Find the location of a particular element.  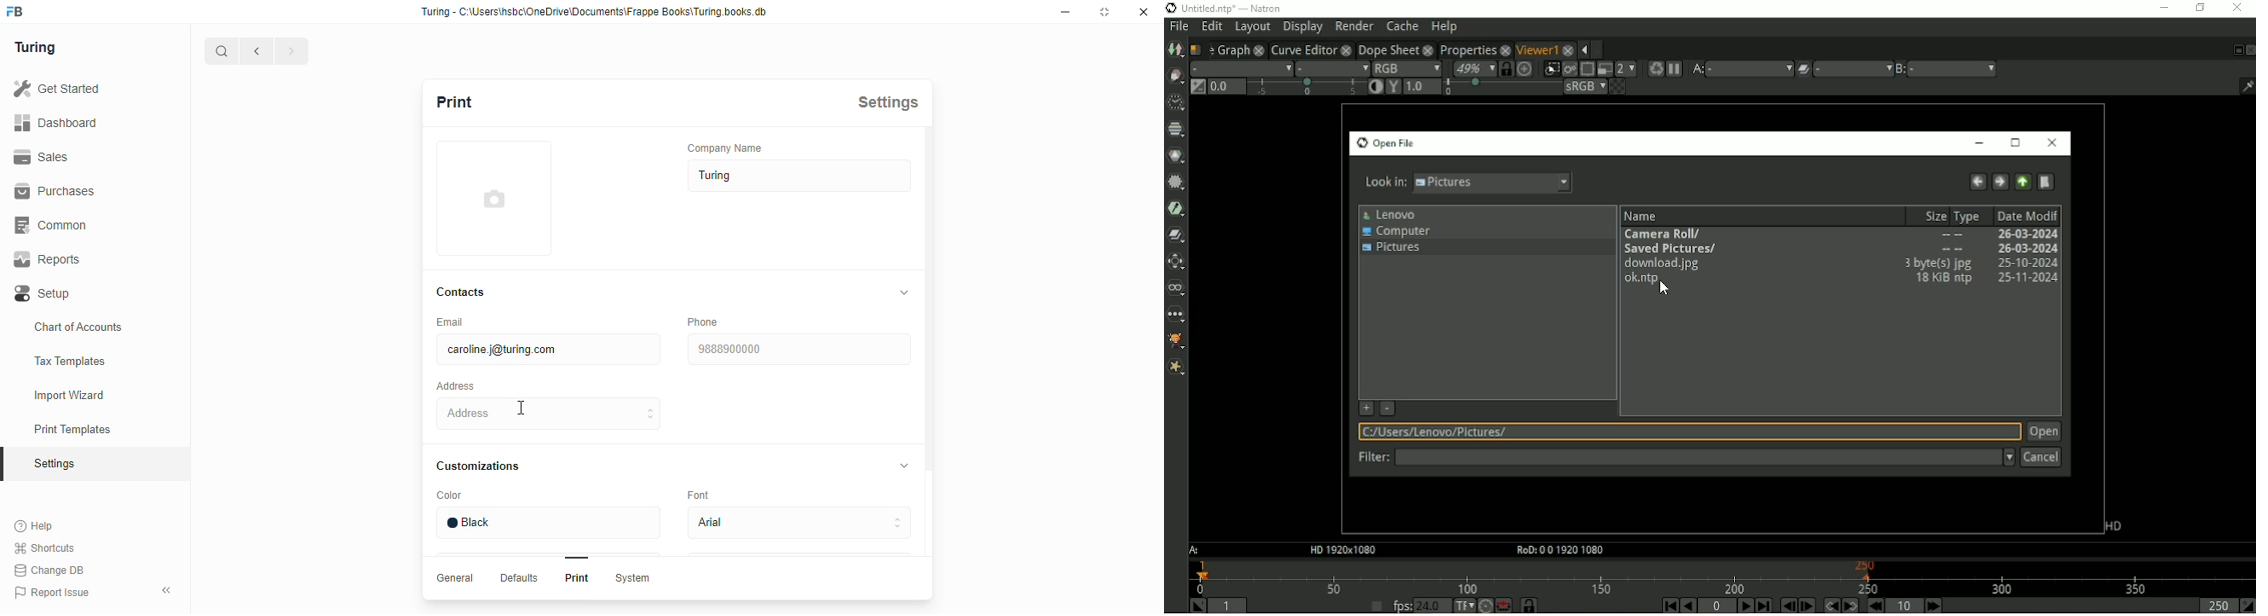

help is located at coordinates (35, 526).